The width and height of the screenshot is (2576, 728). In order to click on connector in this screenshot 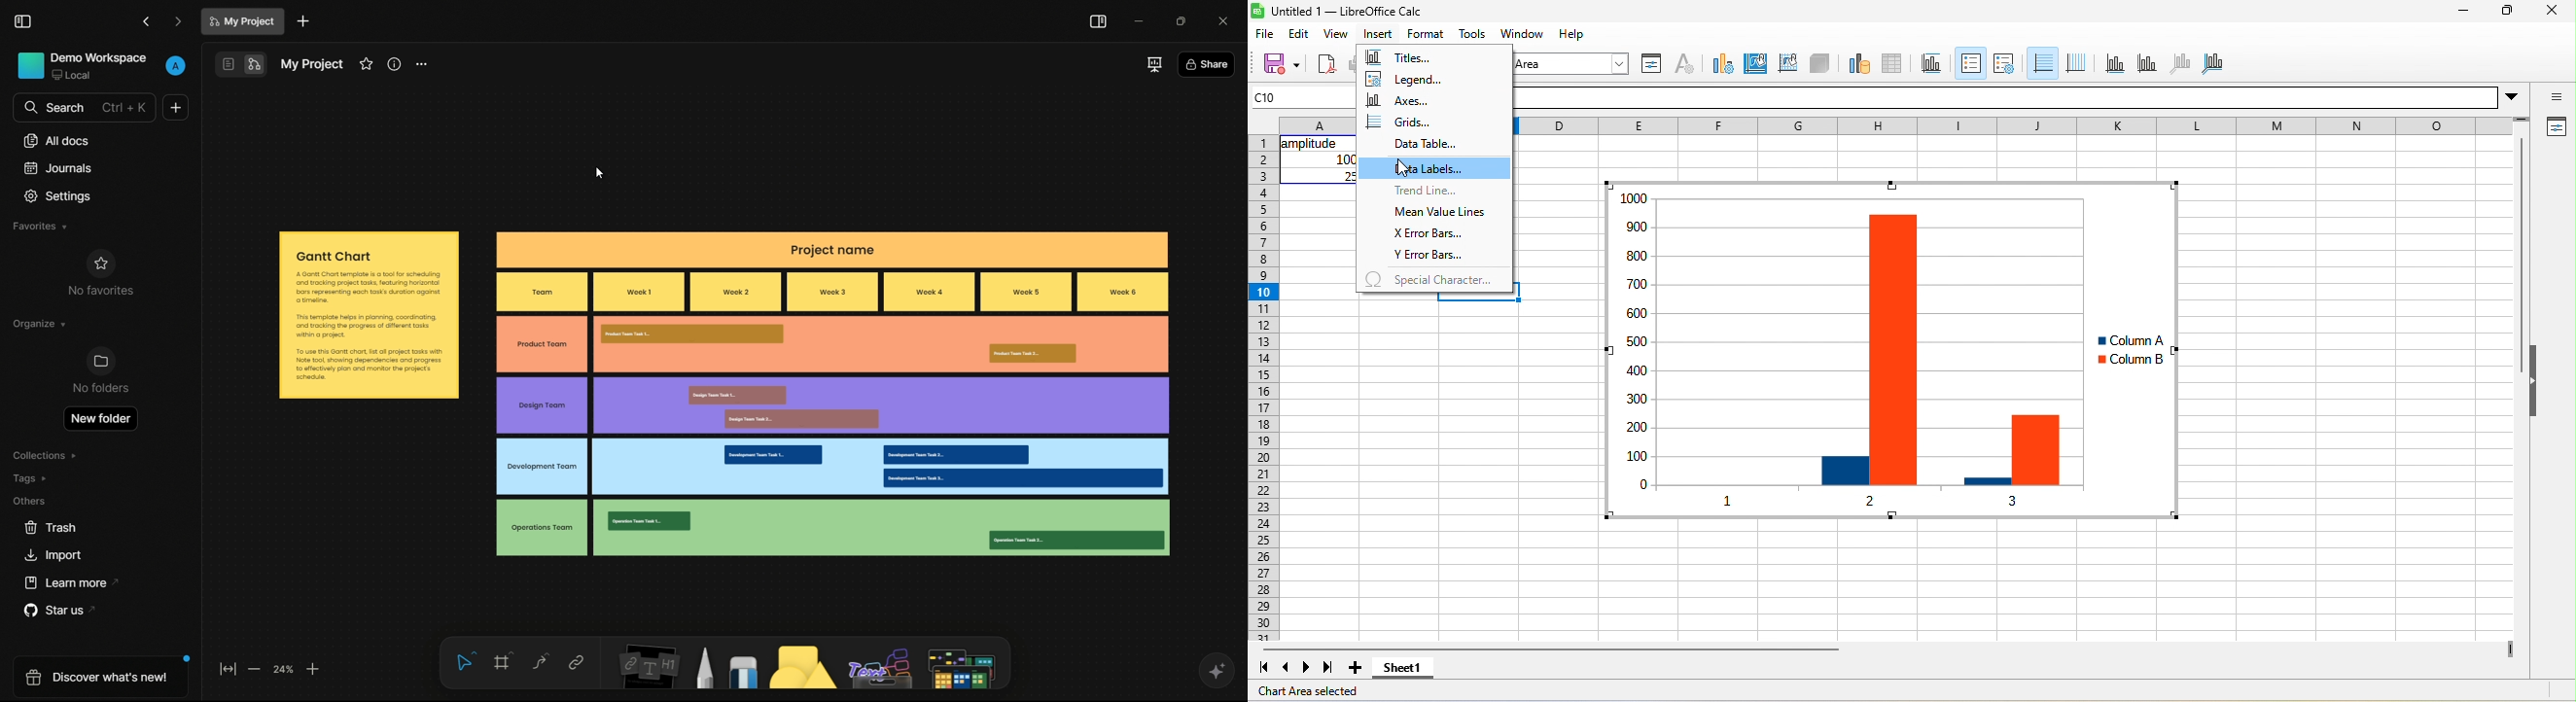, I will do `click(540, 663)`.